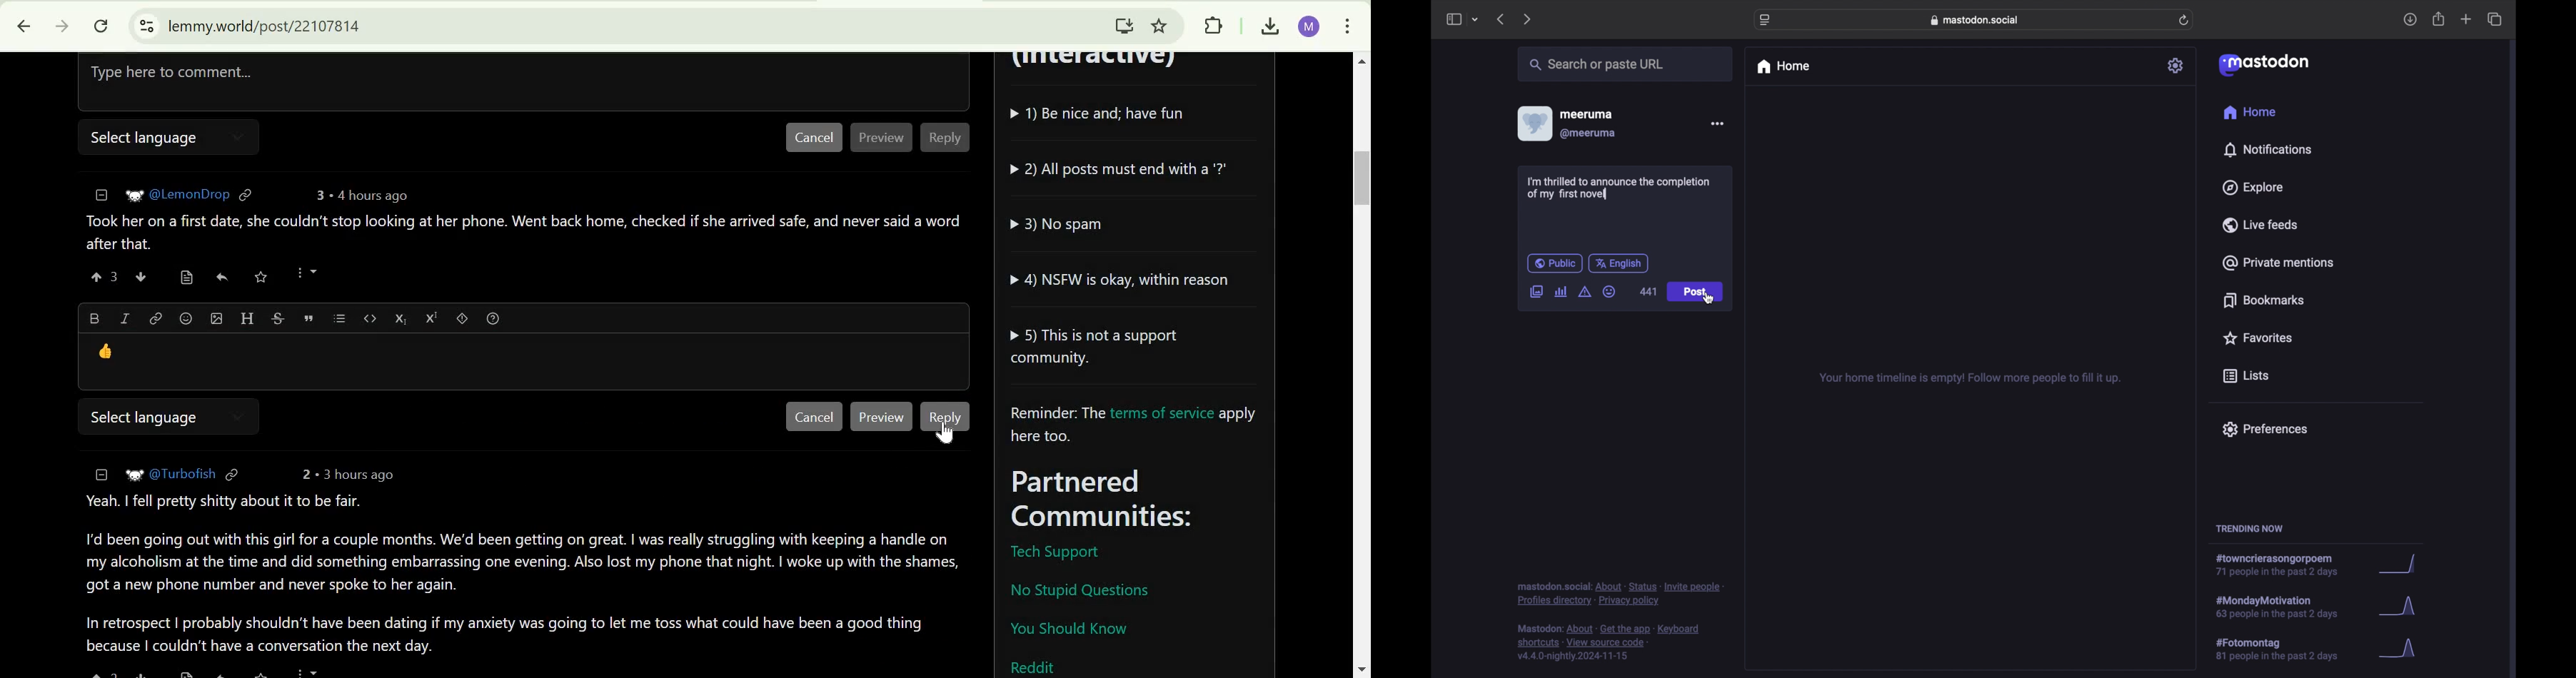  Describe the element at coordinates (1453, 19) in the screenshot. I see `side bar` at that location.